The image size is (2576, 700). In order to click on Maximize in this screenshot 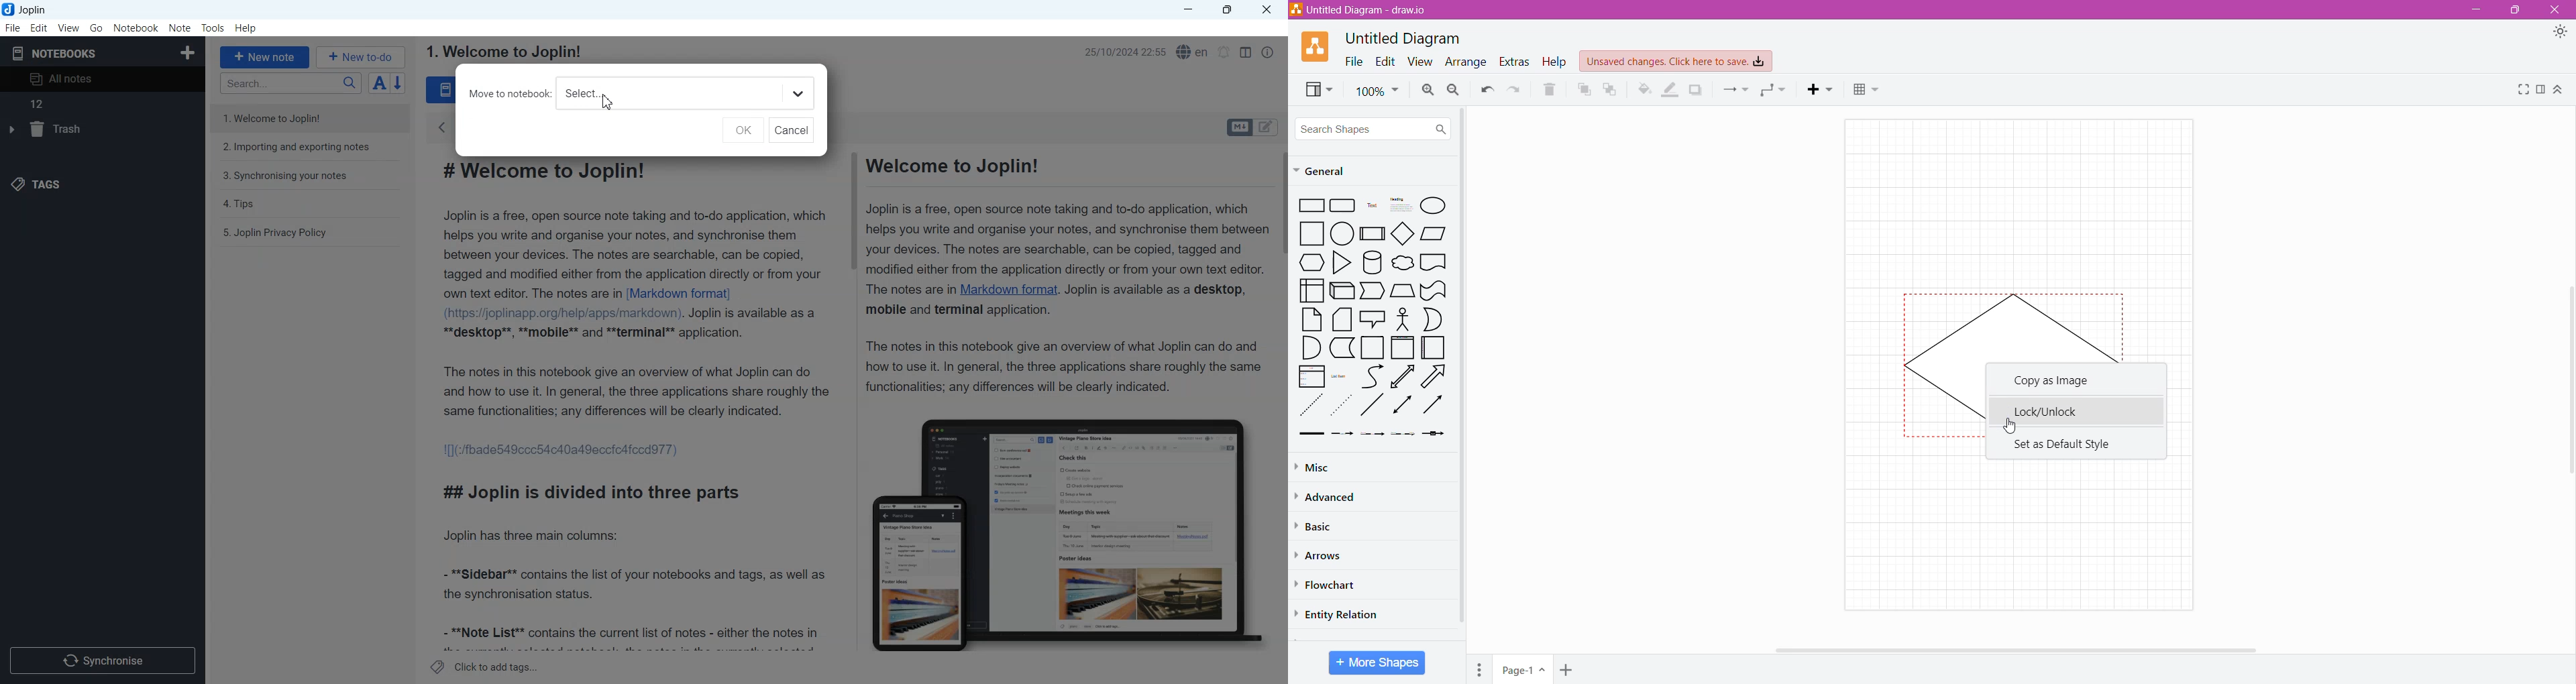, I will do `click(1230, 10)`.